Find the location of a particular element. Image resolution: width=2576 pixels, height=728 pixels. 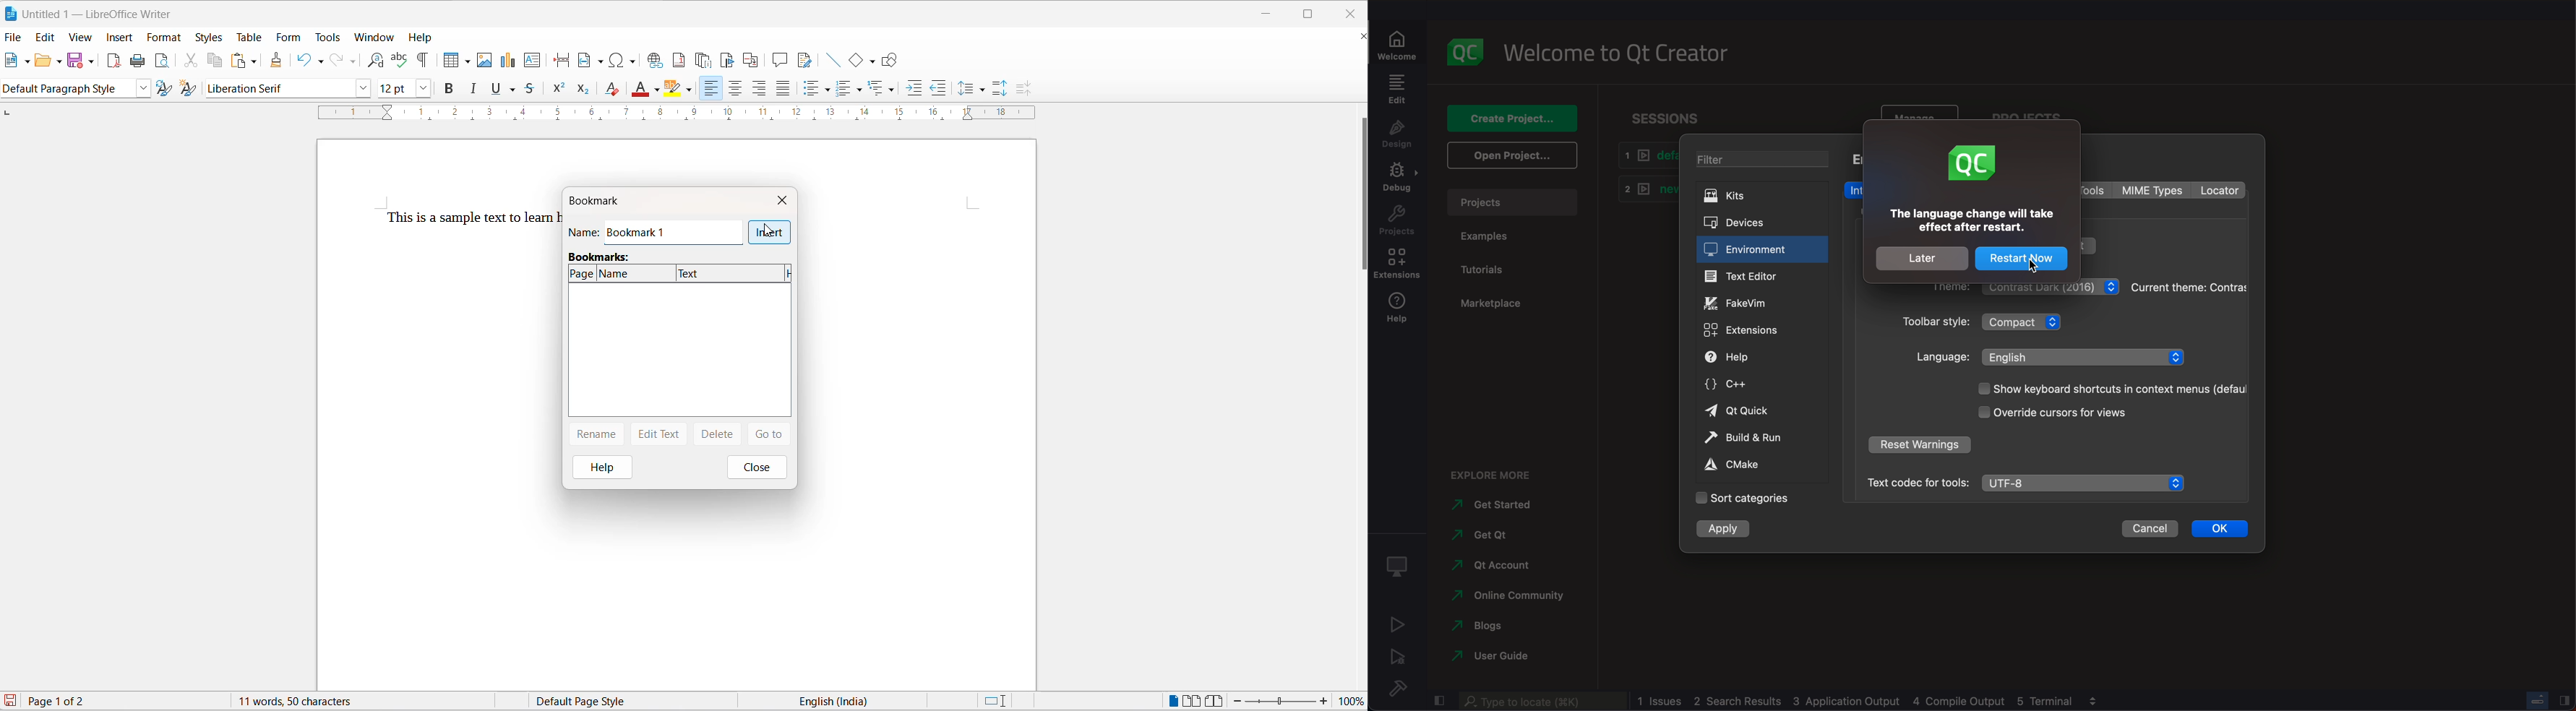

toolbar style menu is located at coordinates (2021, 321).